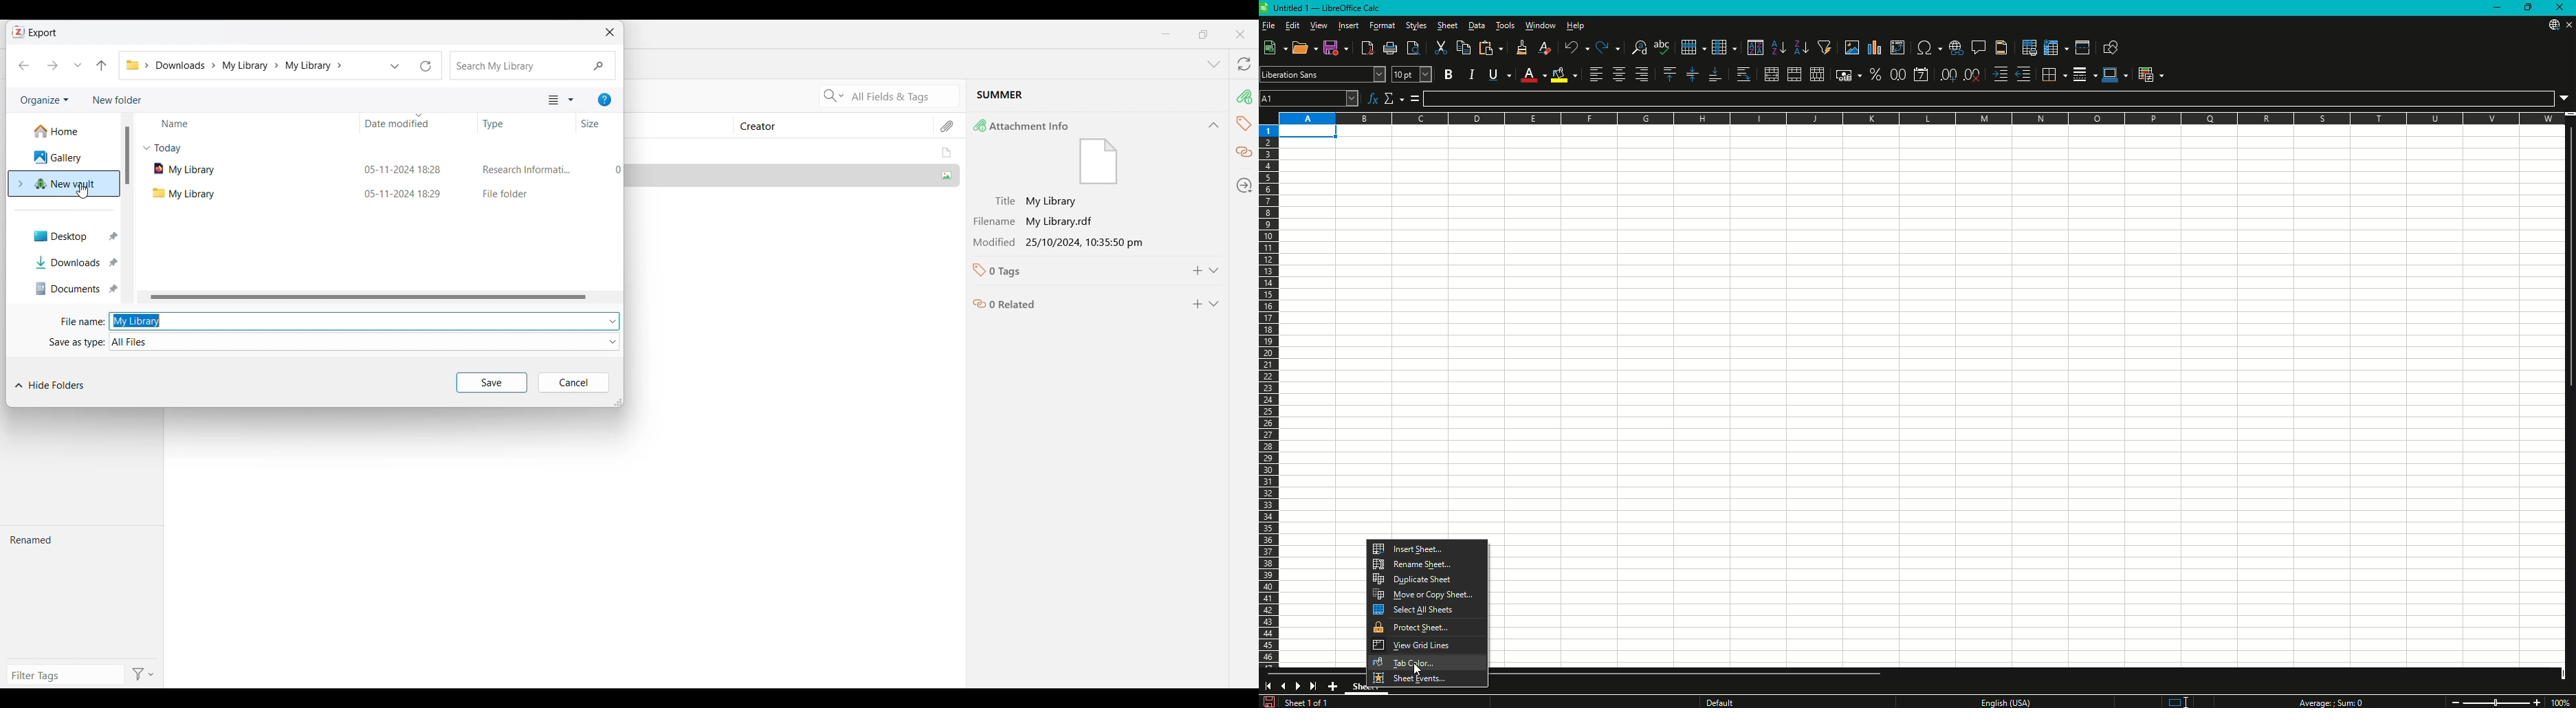  Describe the element at coordinates (63, 675) in the screenshot. I see `Type filter tag` at that location.